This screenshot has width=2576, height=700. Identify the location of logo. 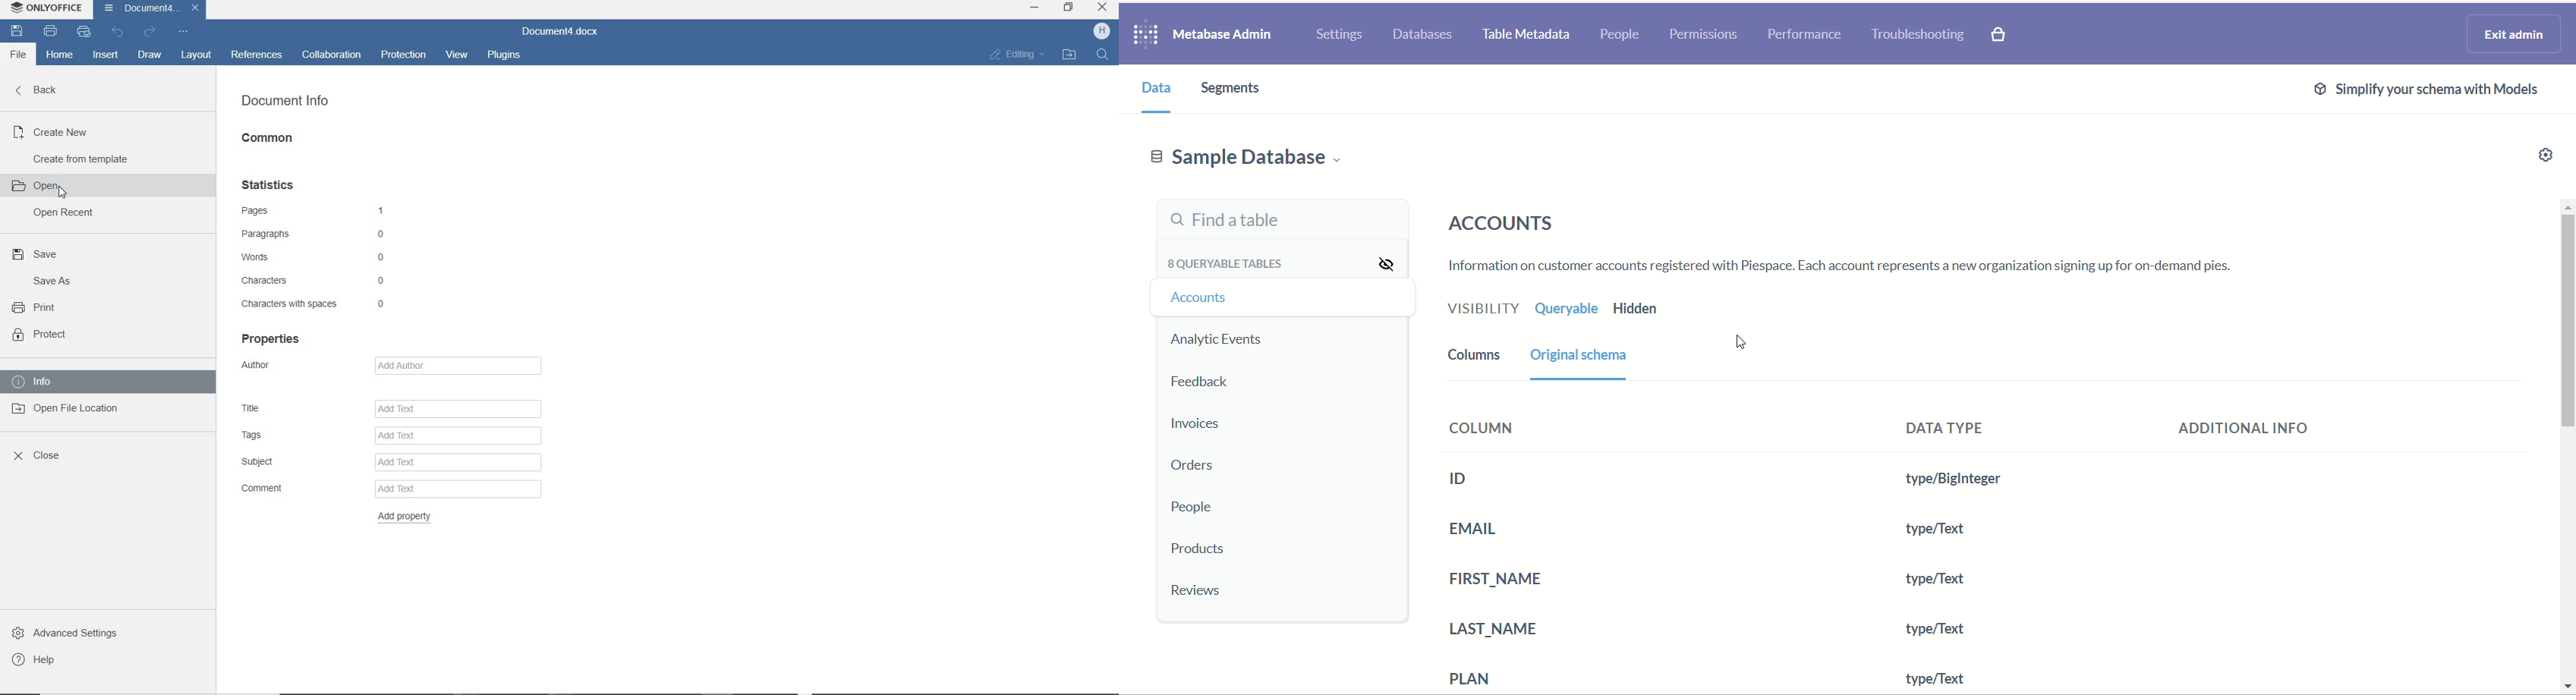
(1147, 36).